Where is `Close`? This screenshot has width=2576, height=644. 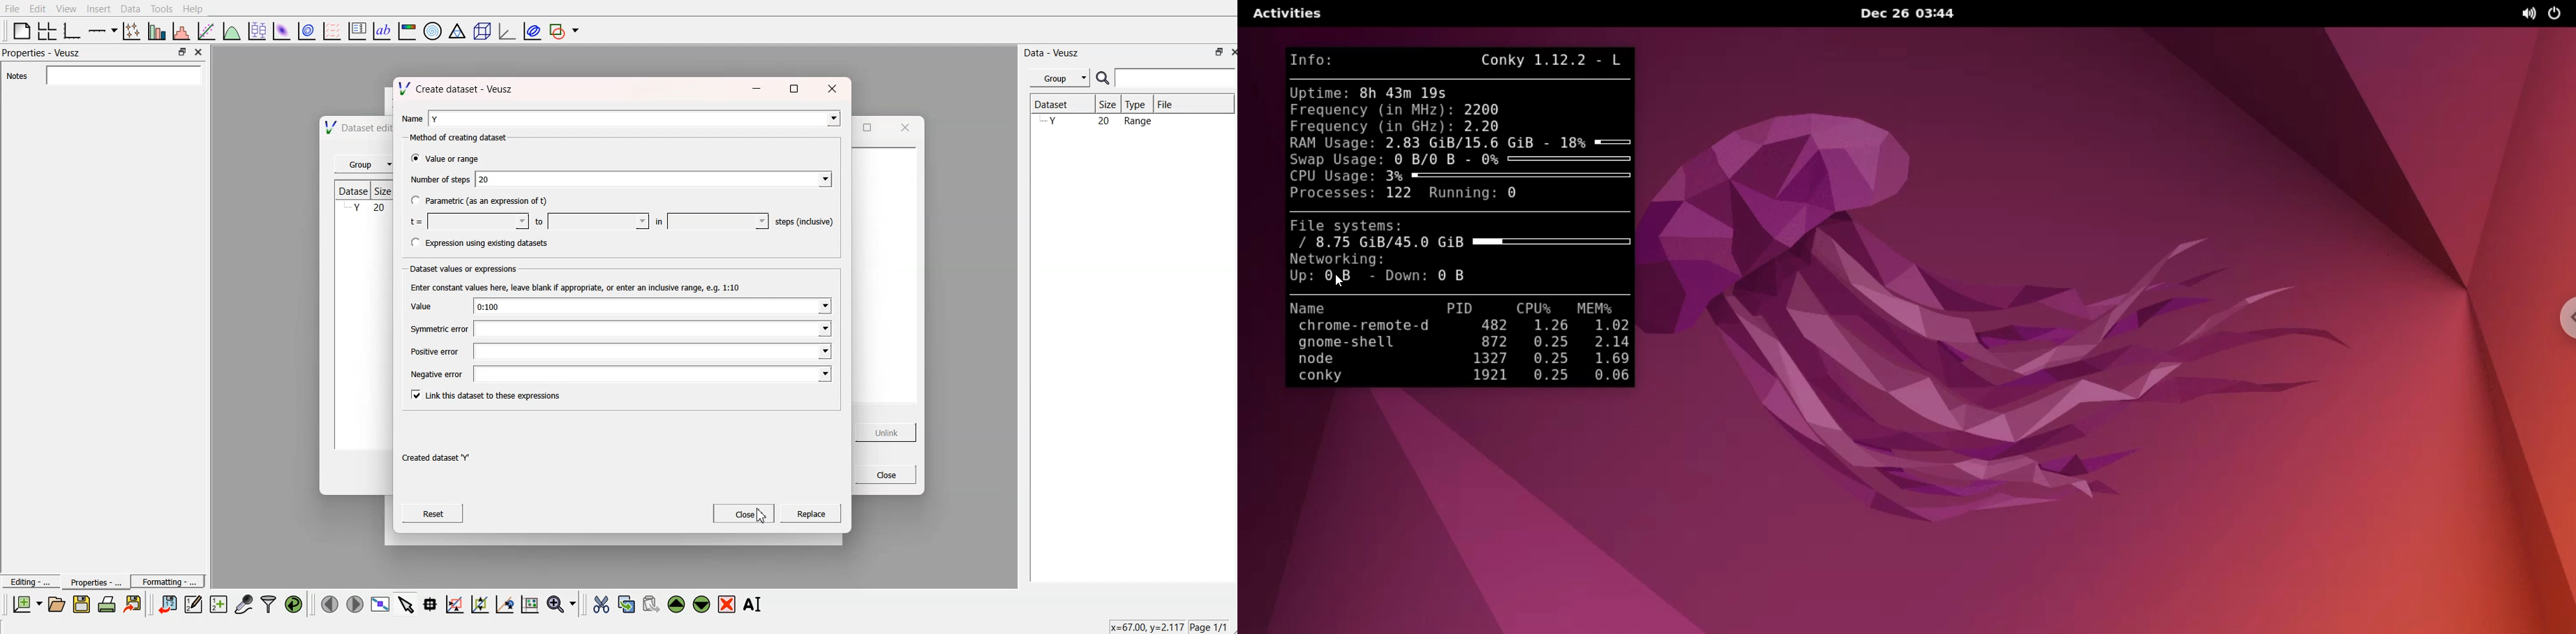 Close is located at coordinates (881, 474).